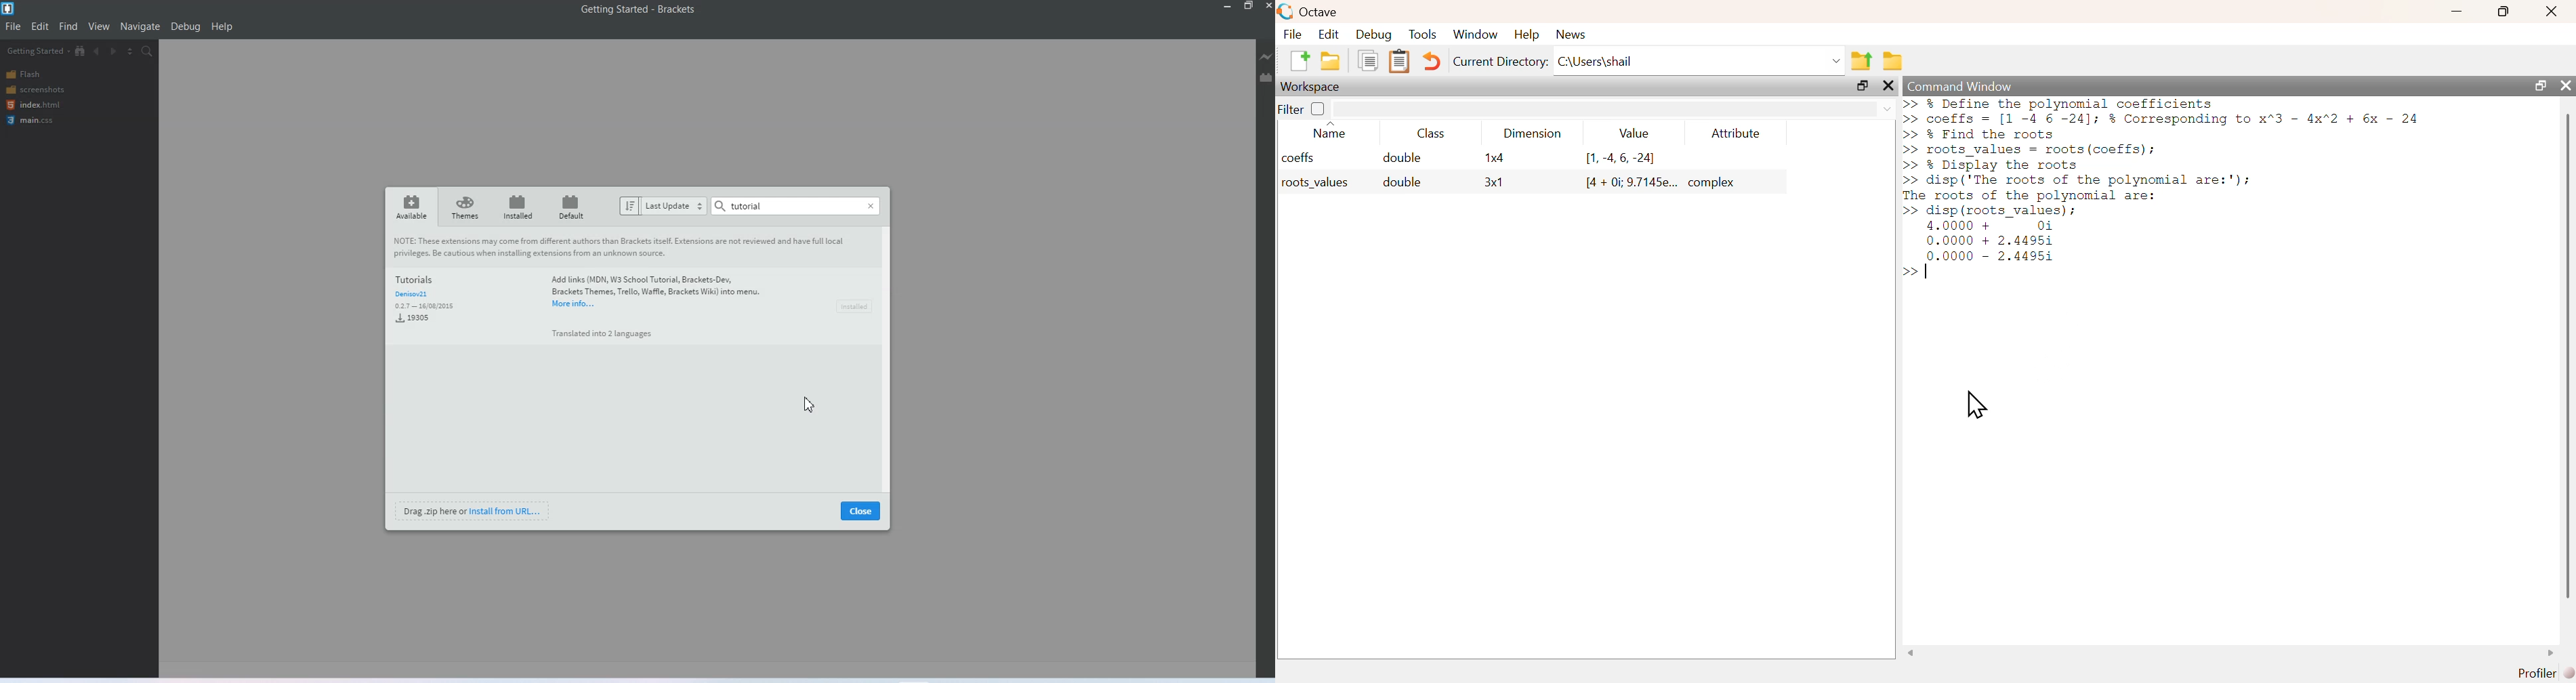 The height and width of the screenshot is (700, 2576). What do you see at coordinates (1494, 183) in the screenshot?
I see `3x1` at bounding box center [1494, 183].